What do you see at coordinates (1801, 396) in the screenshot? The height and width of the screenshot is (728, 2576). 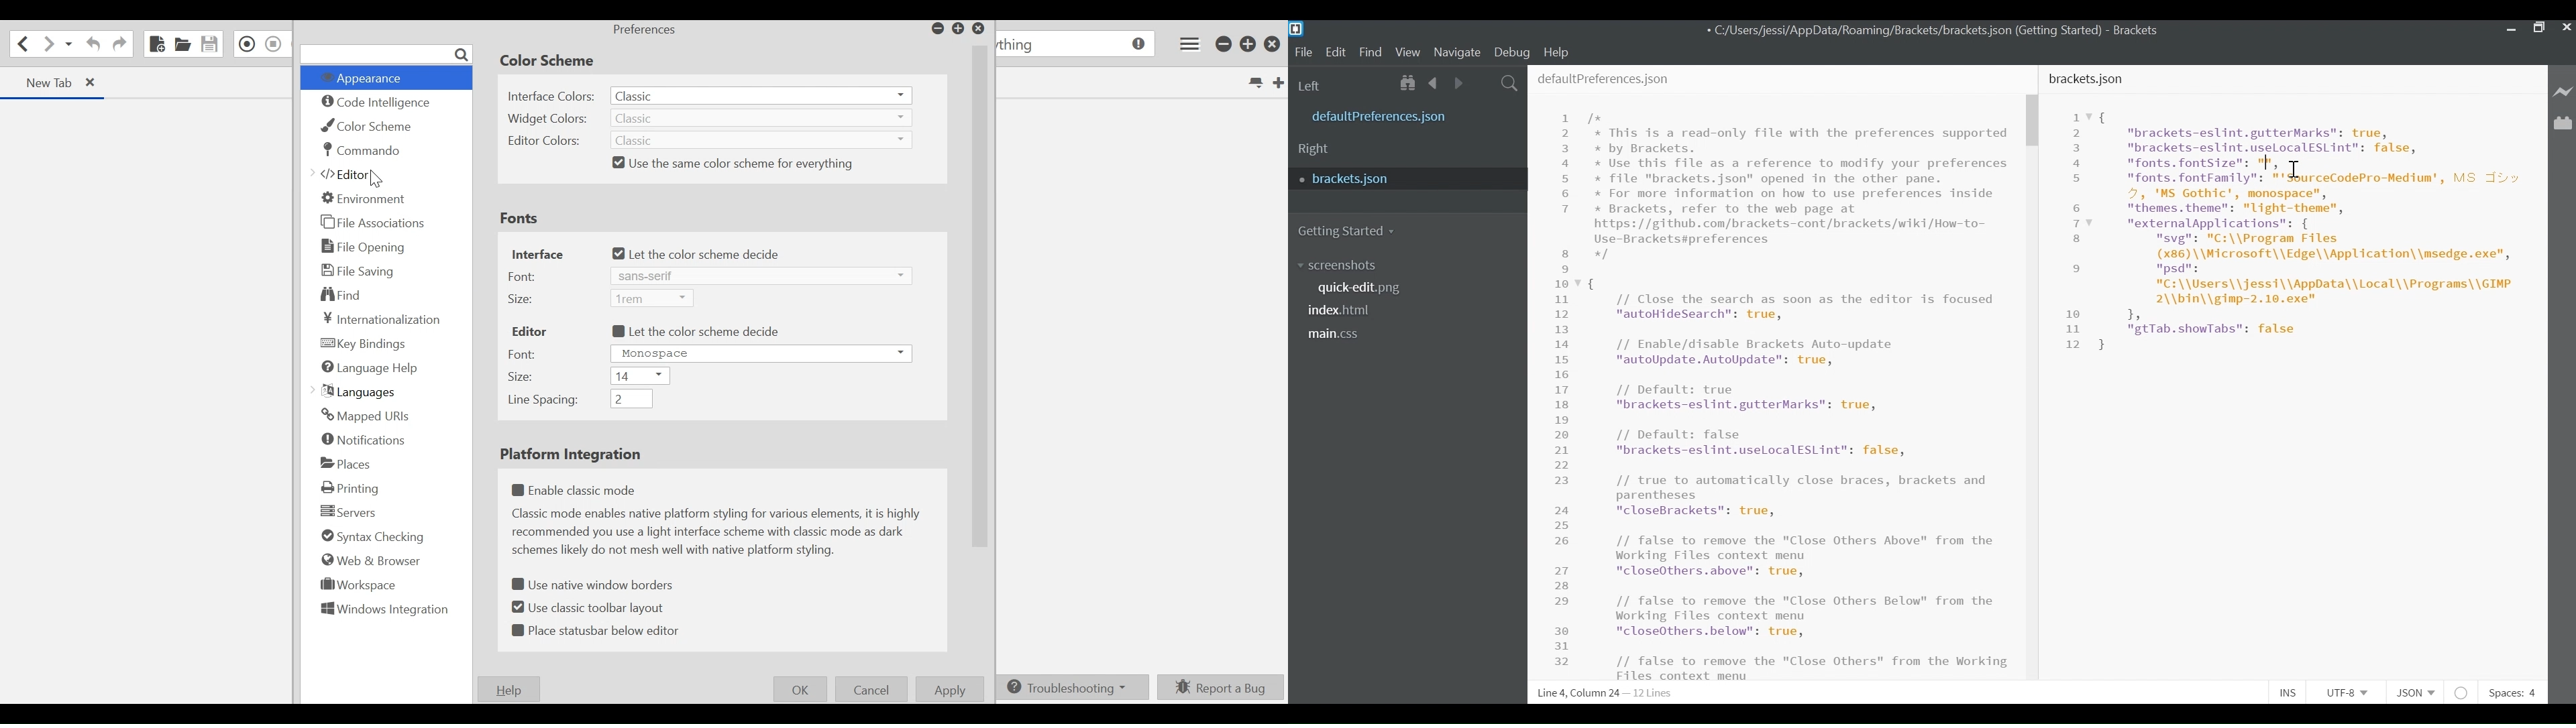 I see `This is a read-only file with the preferences supported
by Brackets.
Use this file as a reference to modify your preferences
file "brackets.json" opened in the other pane.
For more information on how to use preferences inside
Brackets, refer to the web page at
tps: //github.com/brackets-cont/brackets/wiki/How-to-
.e-Brackets#preferences
// Close the search as soon as the editor is focused
"autoHideSearch": true,
// Enable/disable Brackets Auto-update
"autoUpdate.AutoUpdate": true,
// Default: true
"brackets-eslint.gutterMarks": true,
// Default: false
"brackets-eslint.uselLocalESLint": false,
// true to automatically close braces, brackets and
parentheses
"closeBrackets": true,
// false to remove the "Close Others Above" from the
Working Files context menu
"closeOthers.above": true,
// false to remove the "Close Others Below" from the
Working Files context menu
"closeOthers.below": true,
// false to remove the "Close Others" from the Working
Files context menu` at bounding box center [1801, 396].